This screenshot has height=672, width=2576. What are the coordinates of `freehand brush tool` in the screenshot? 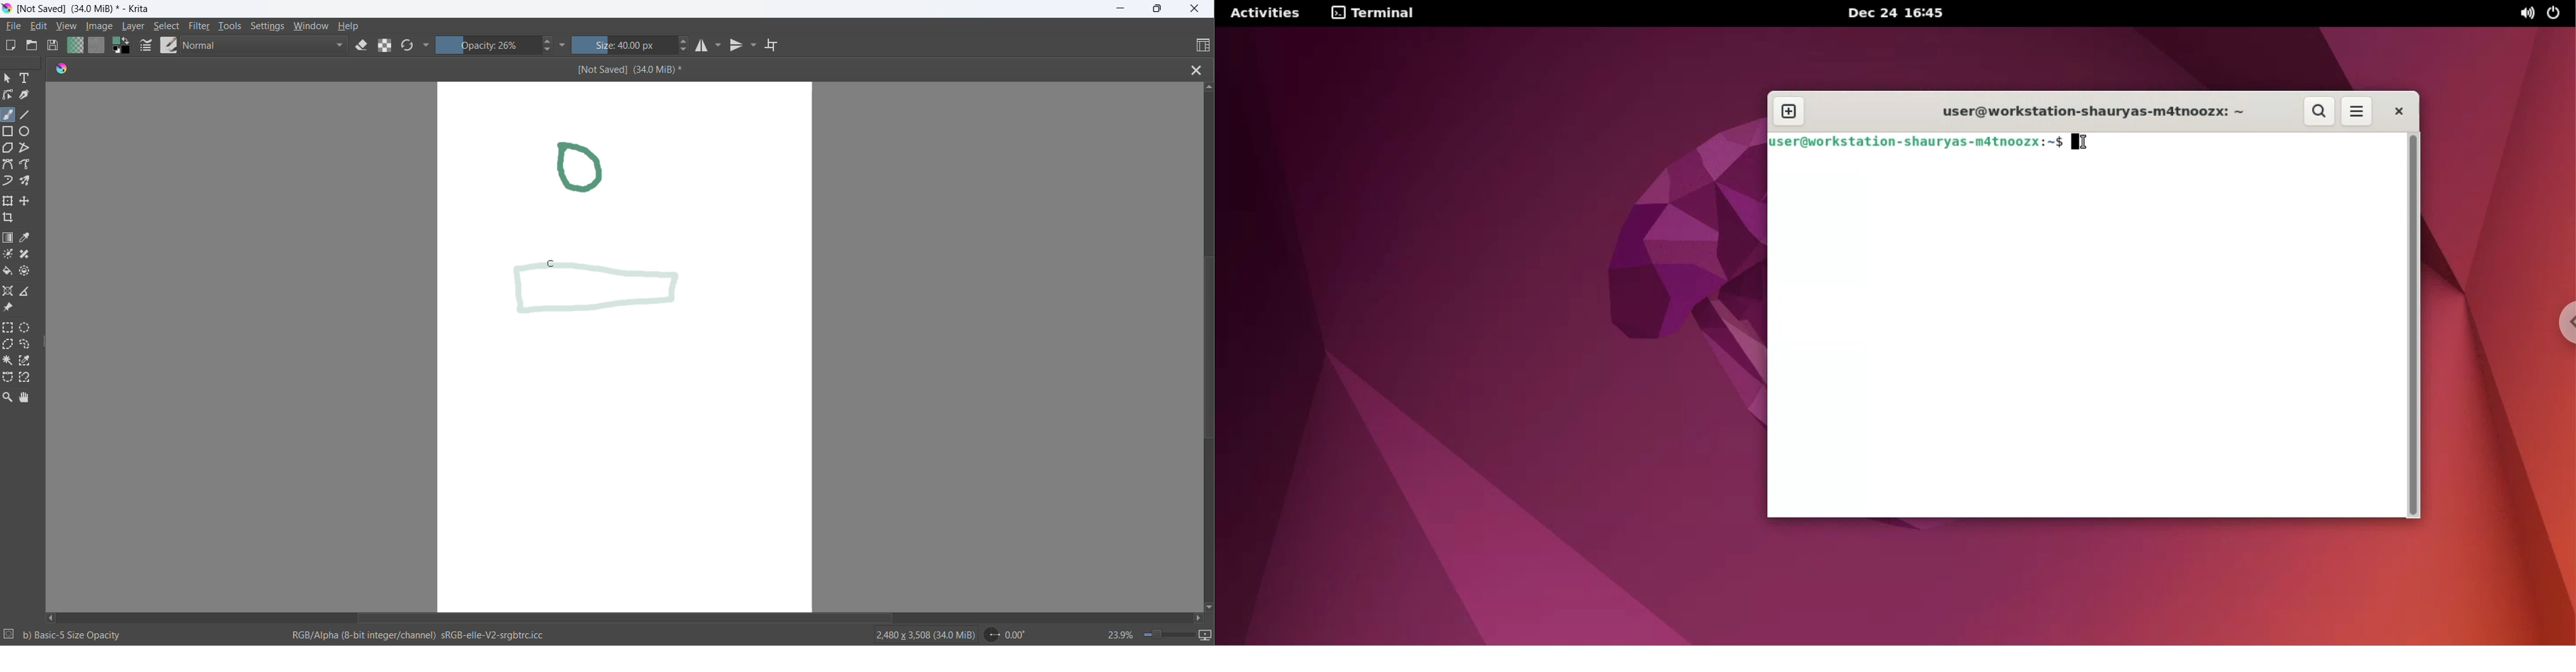 It's located at (9, 113).